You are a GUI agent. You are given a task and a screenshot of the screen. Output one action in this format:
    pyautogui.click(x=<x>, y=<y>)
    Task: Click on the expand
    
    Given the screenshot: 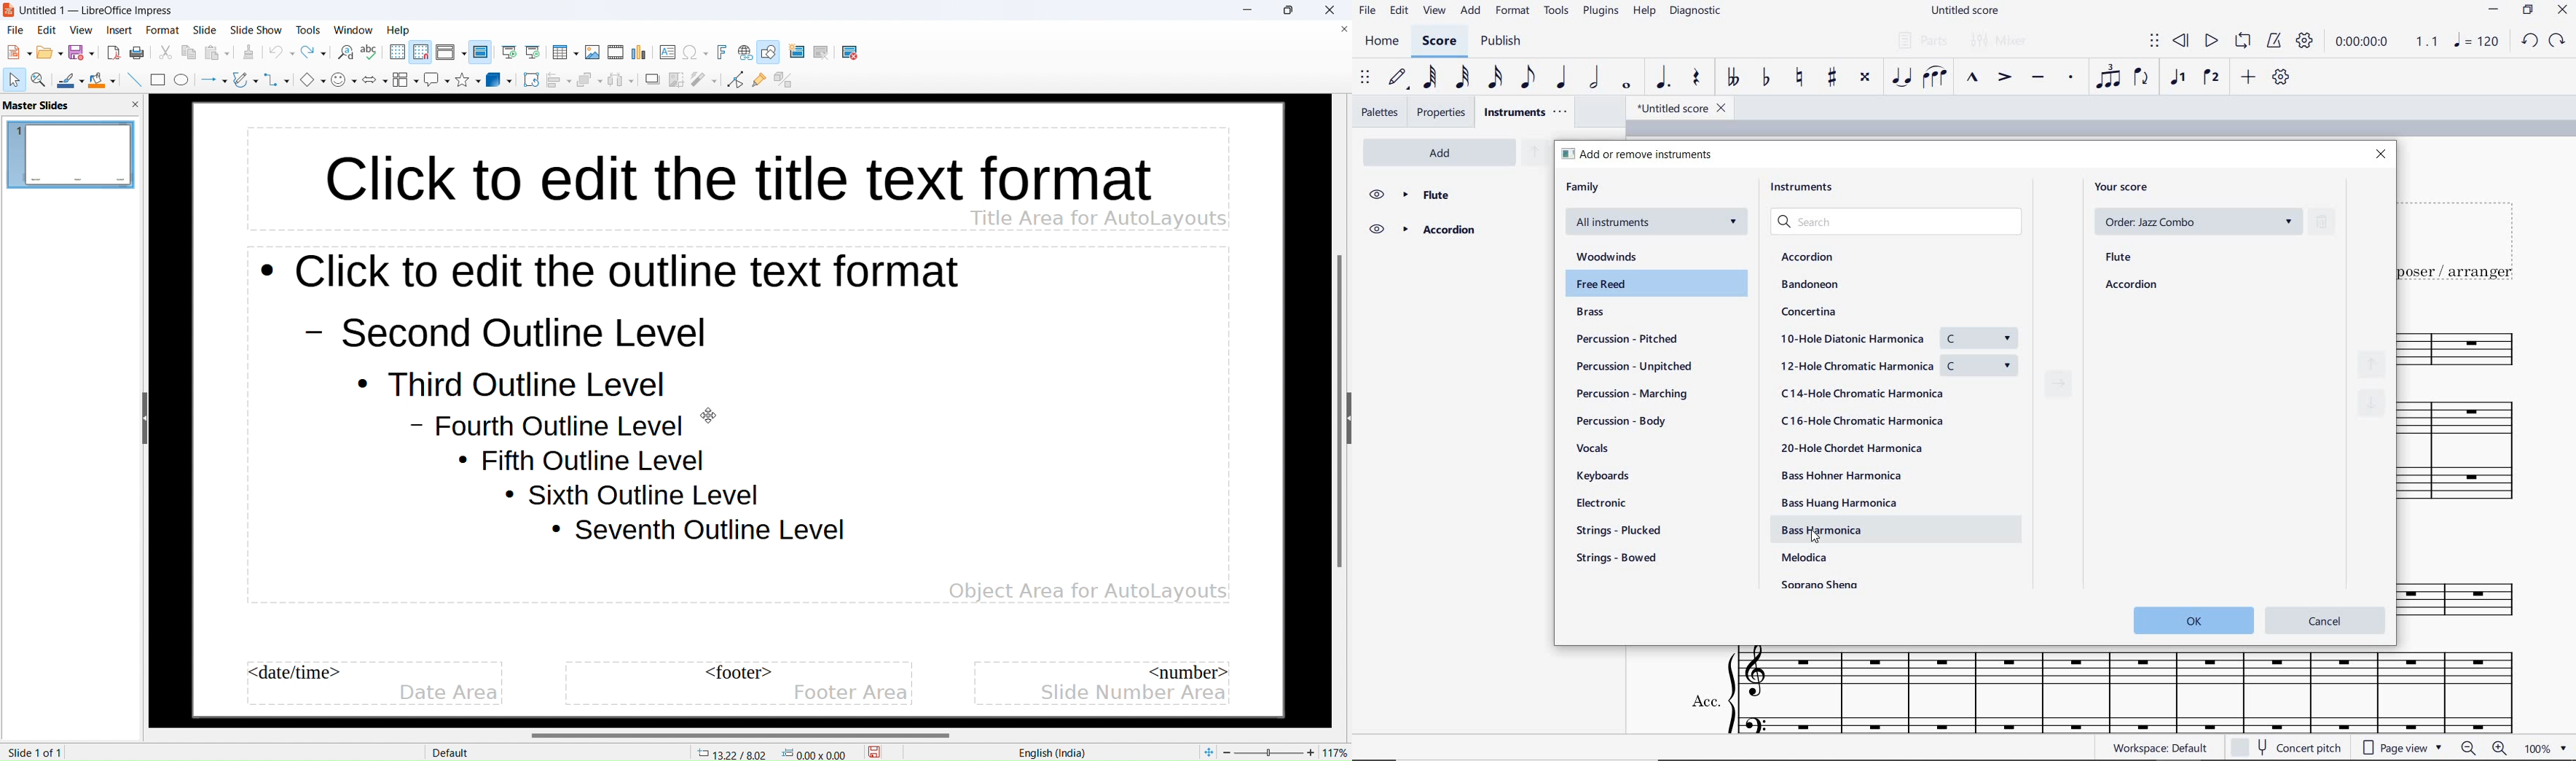 What is the action you would take?
    pyautogui.click(x=1348, y=418)
    